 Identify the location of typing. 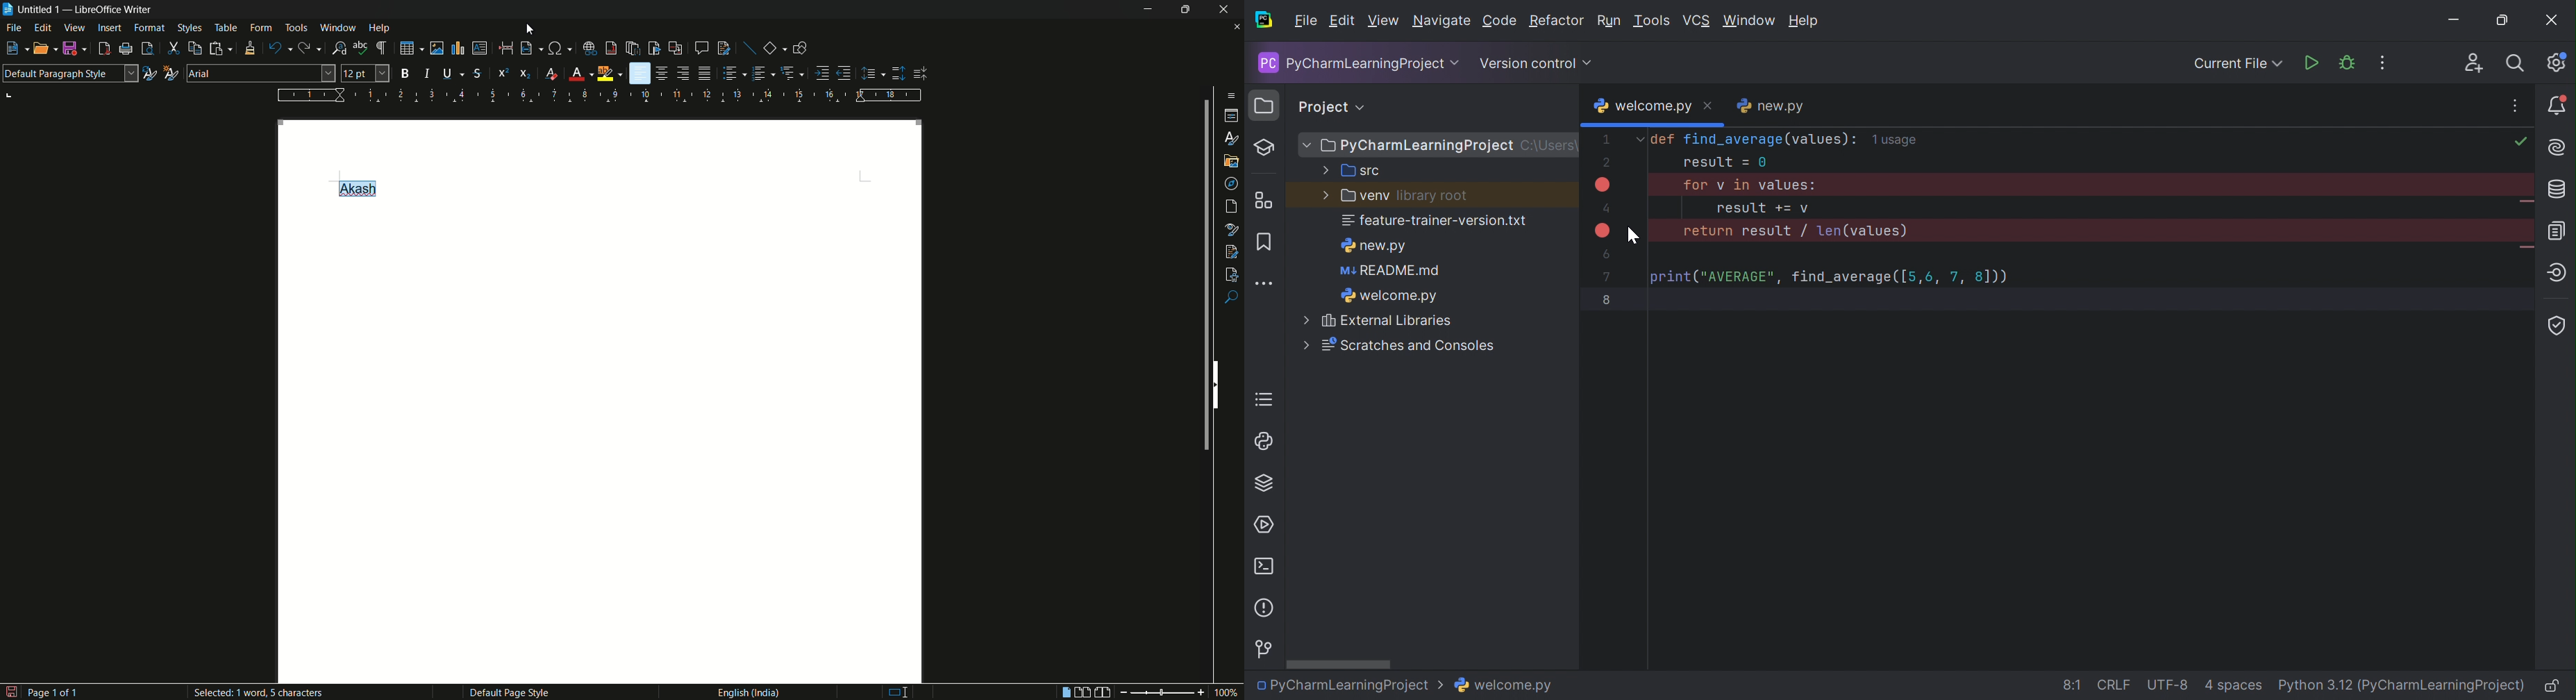
(905, 692).